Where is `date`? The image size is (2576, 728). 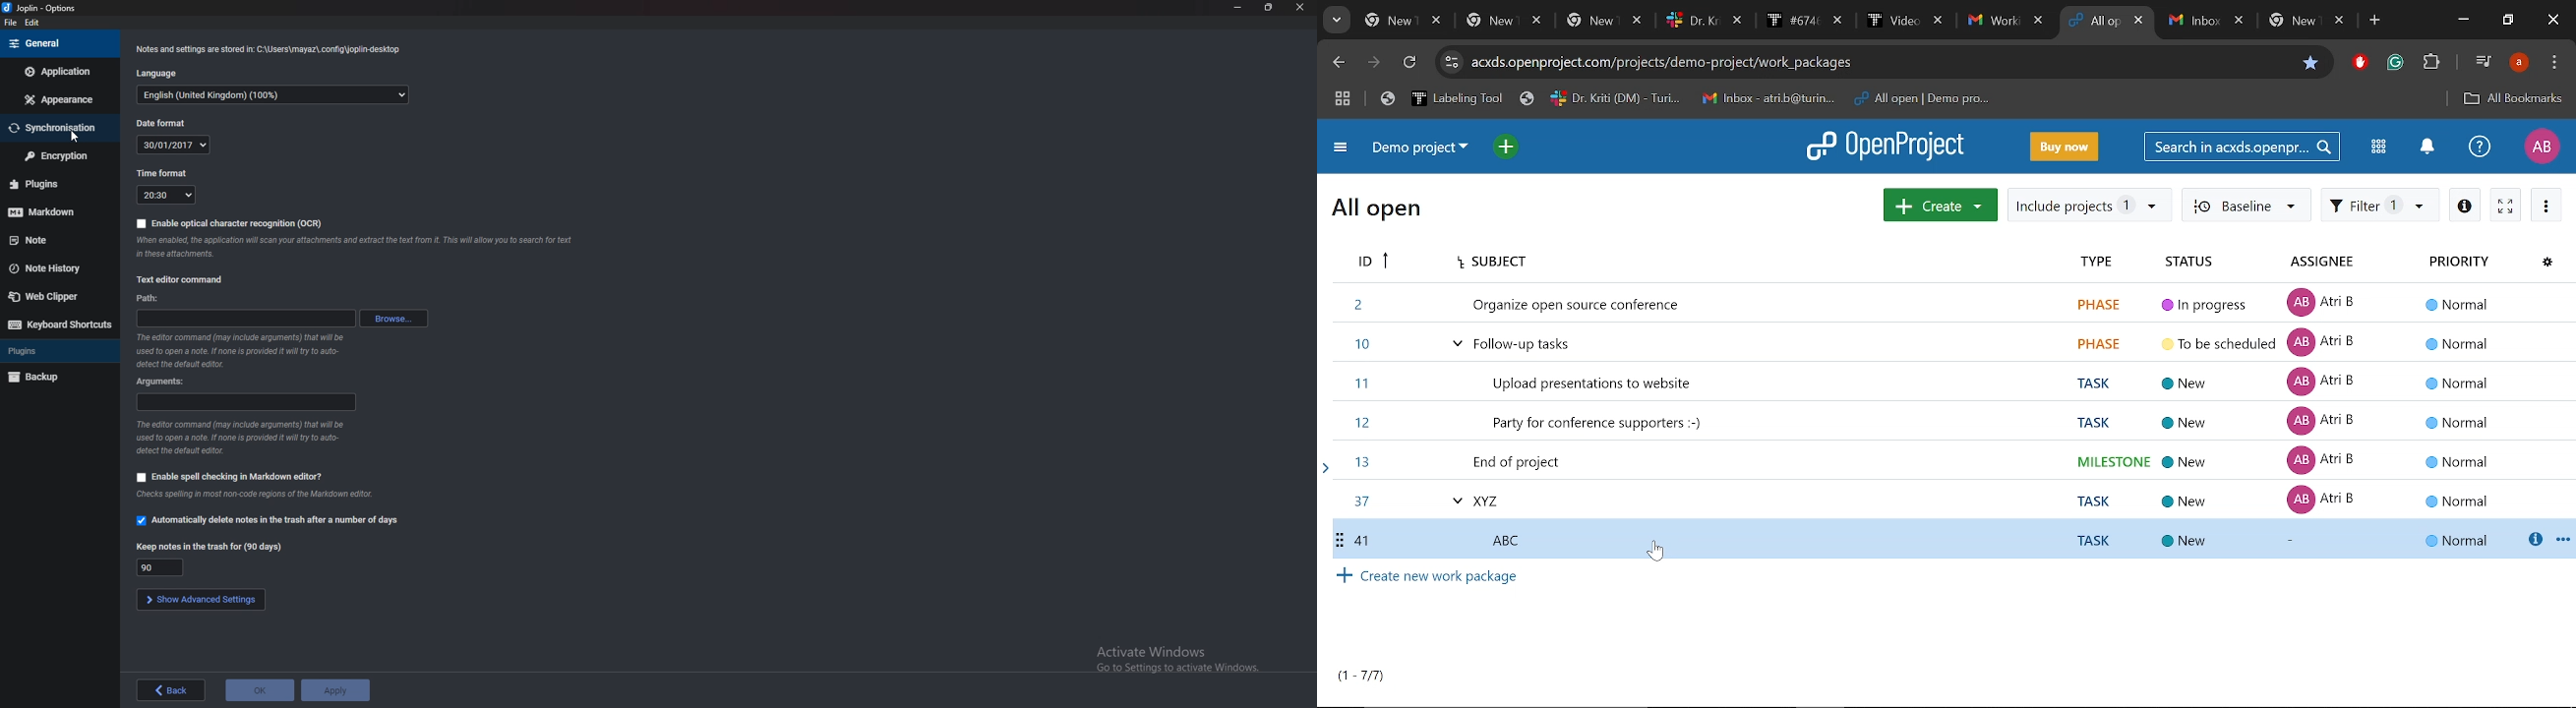
date is located at coordinates (172, 145).